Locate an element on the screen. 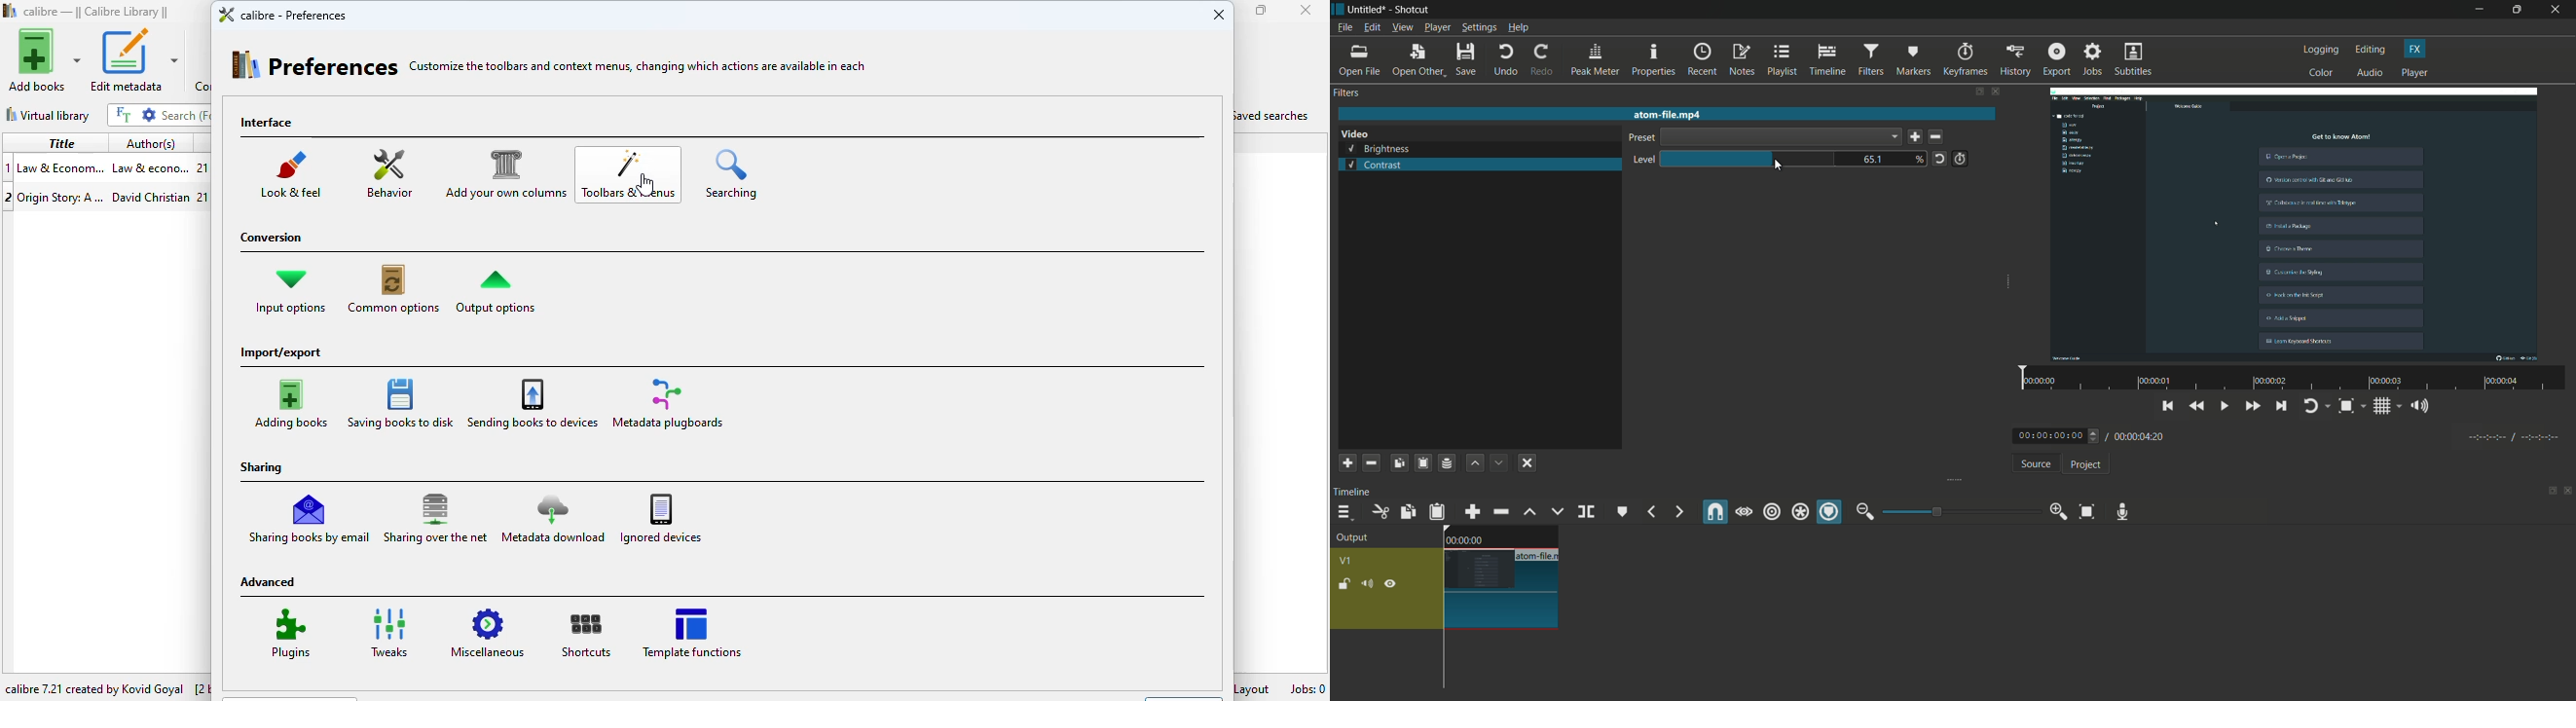  history is located at coordinates (2013, 60).